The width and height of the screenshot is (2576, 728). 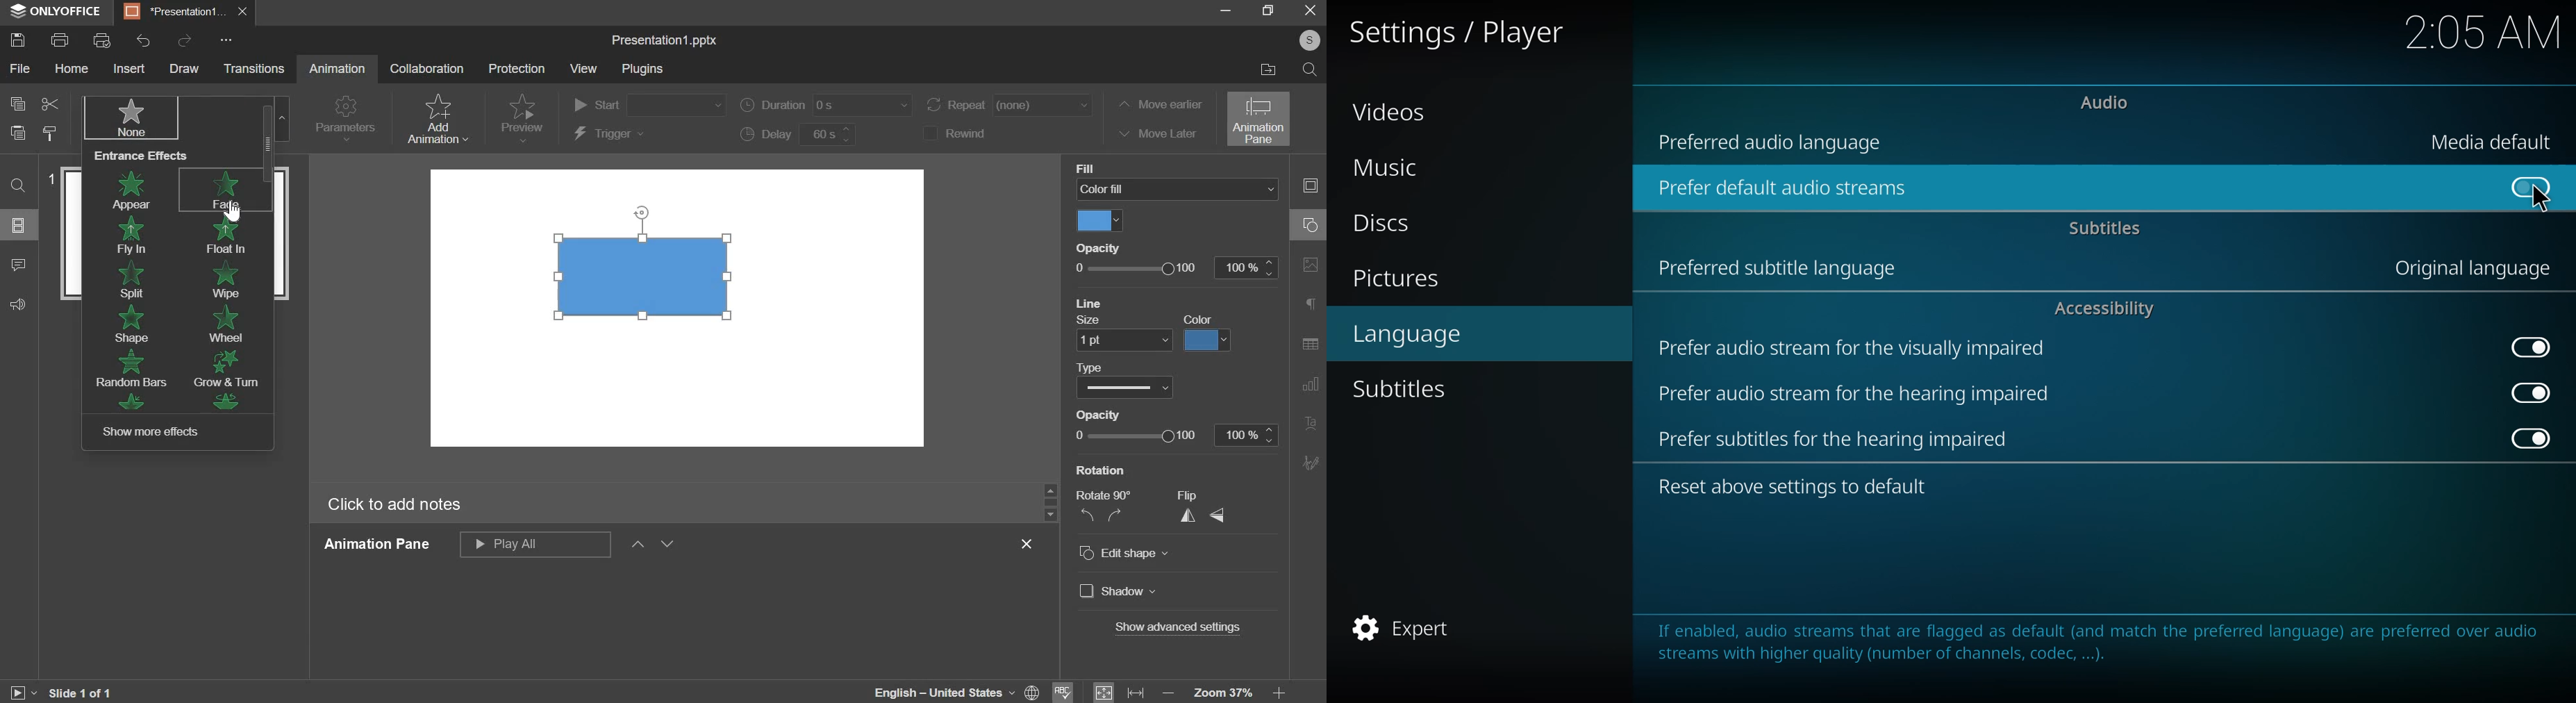 What do you see at coordinates (1102, 245) in the screenshot?
I see `Opacity` at bounding box center [1102, 245].